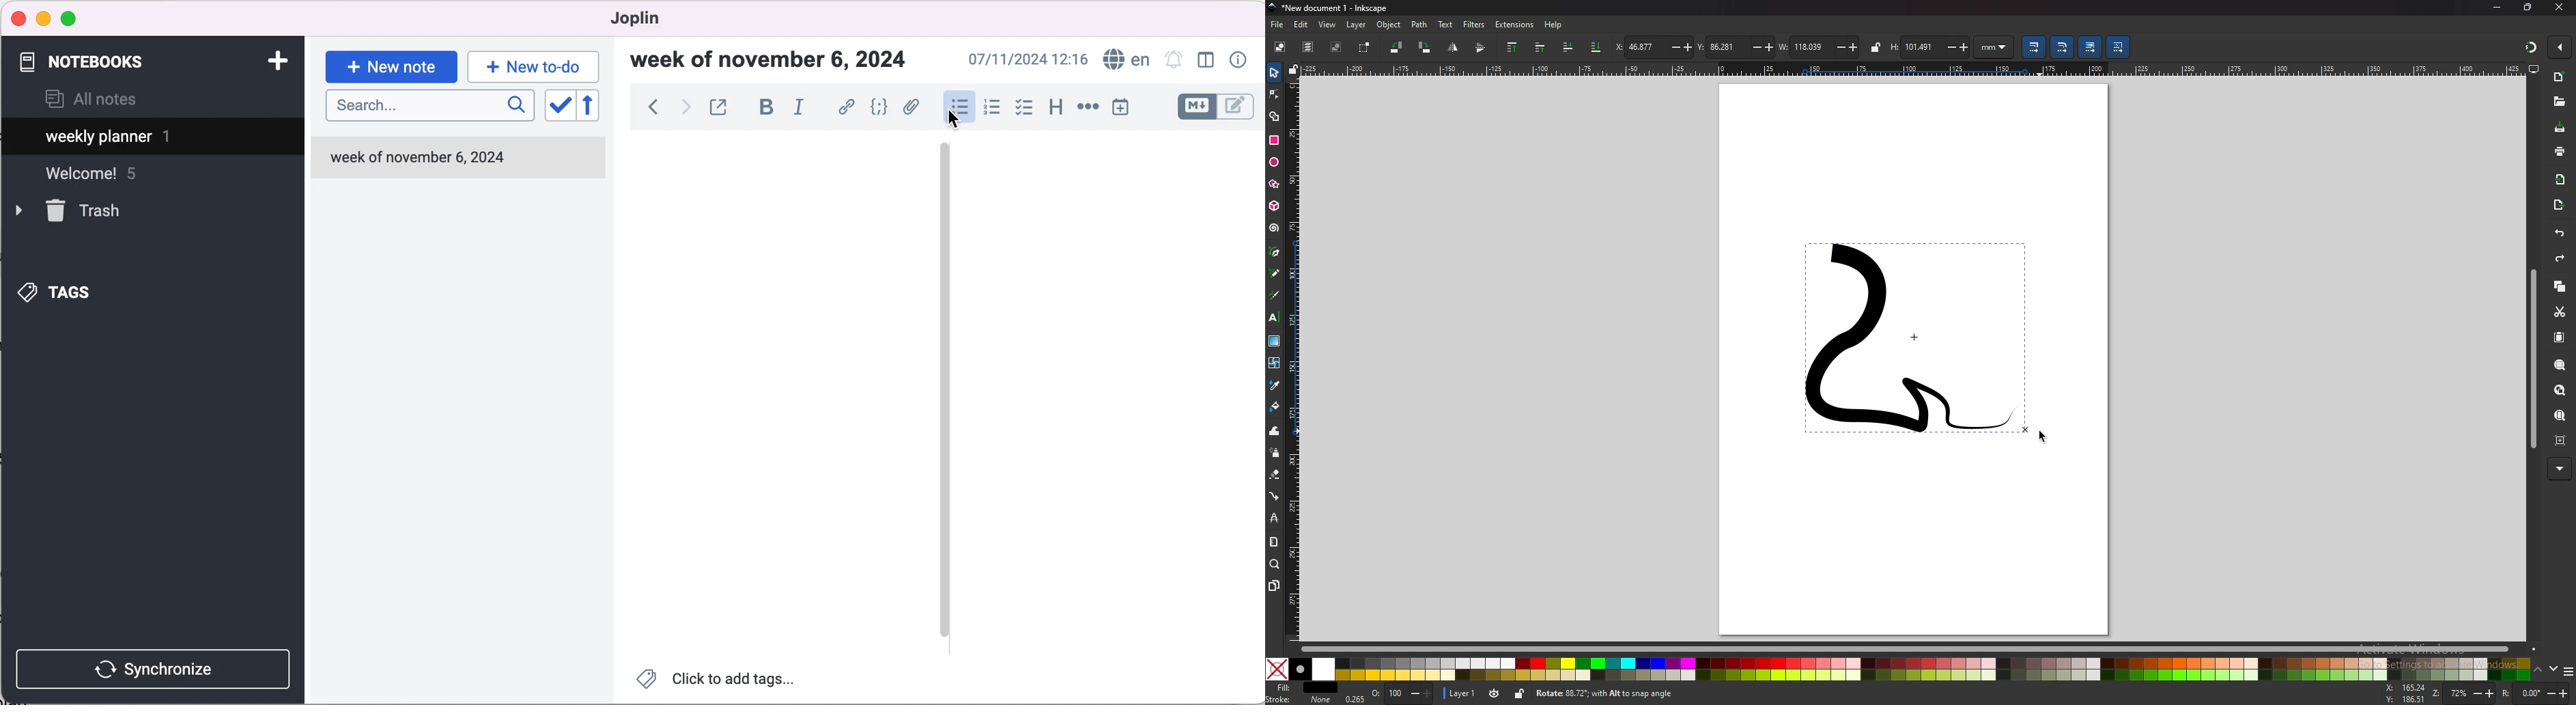  Describe the element at coordinates (1818, 47) in the screenshot. I see `width` at that location.